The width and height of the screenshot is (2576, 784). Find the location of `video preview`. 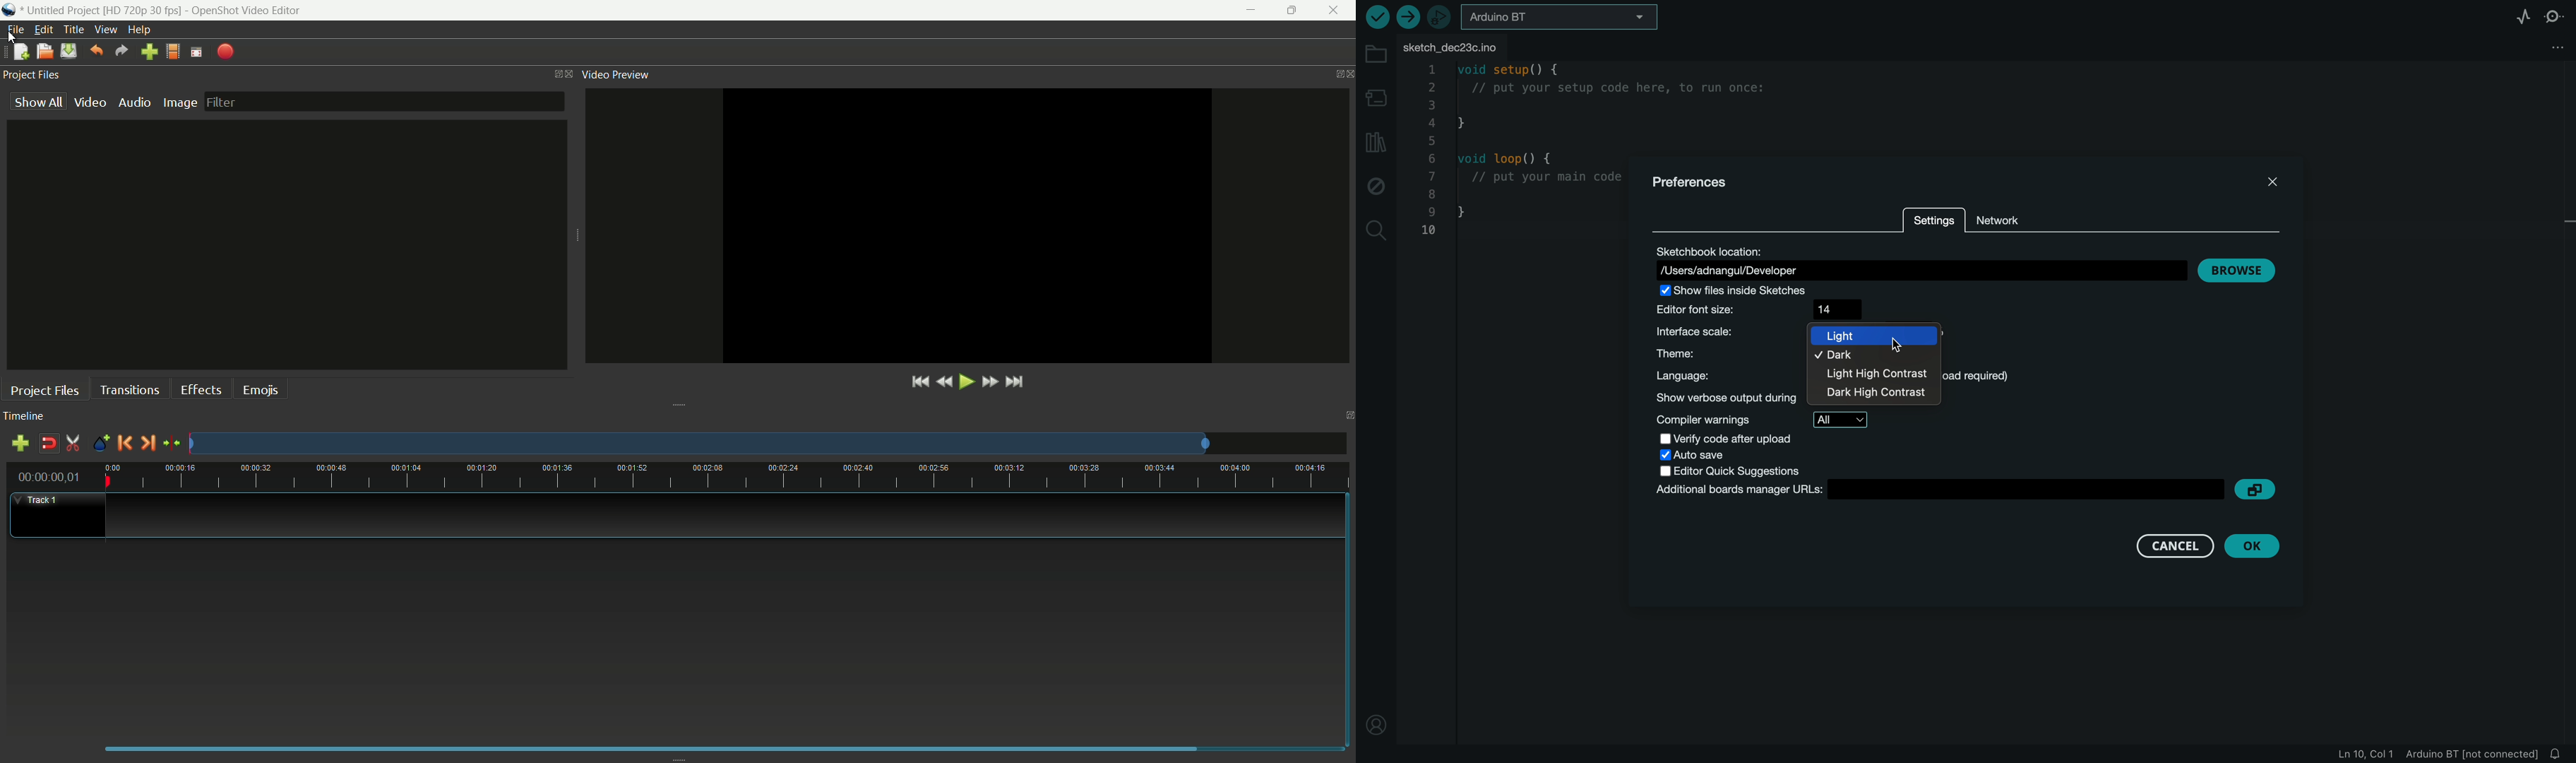

video preview is located at coordinates (616, 74).